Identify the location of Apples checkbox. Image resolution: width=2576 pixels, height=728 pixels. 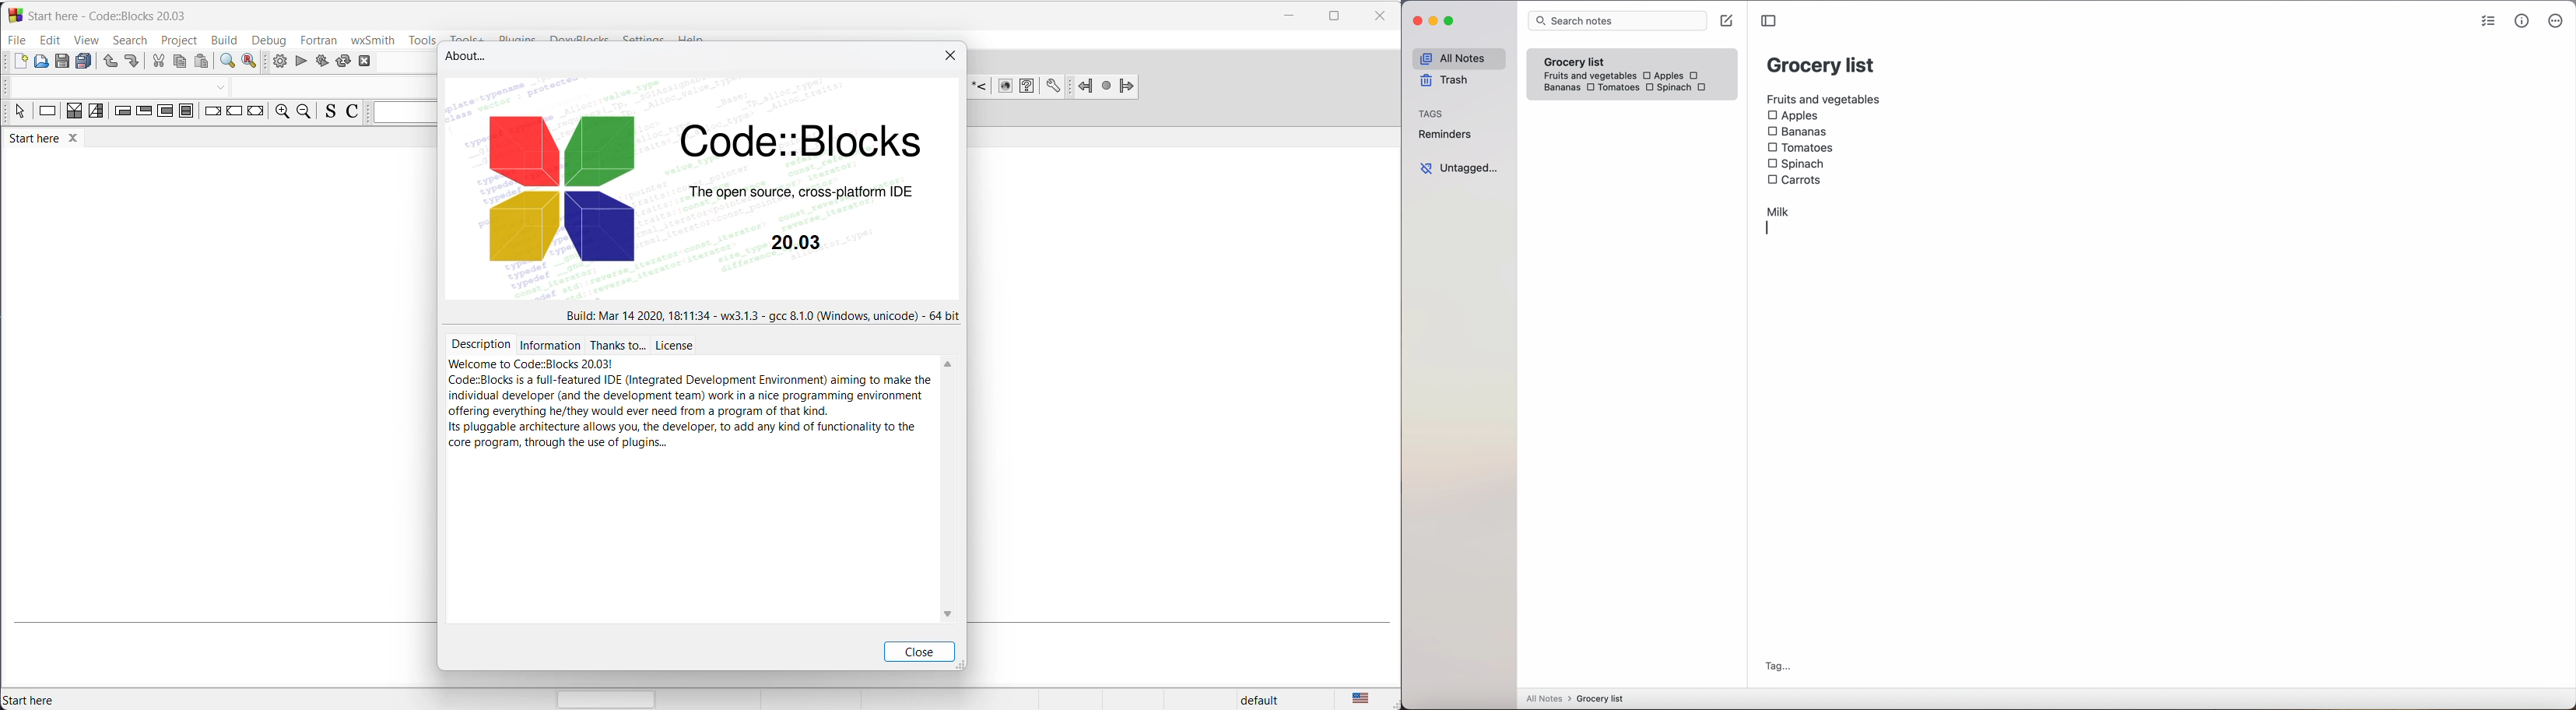
(1793, 116).